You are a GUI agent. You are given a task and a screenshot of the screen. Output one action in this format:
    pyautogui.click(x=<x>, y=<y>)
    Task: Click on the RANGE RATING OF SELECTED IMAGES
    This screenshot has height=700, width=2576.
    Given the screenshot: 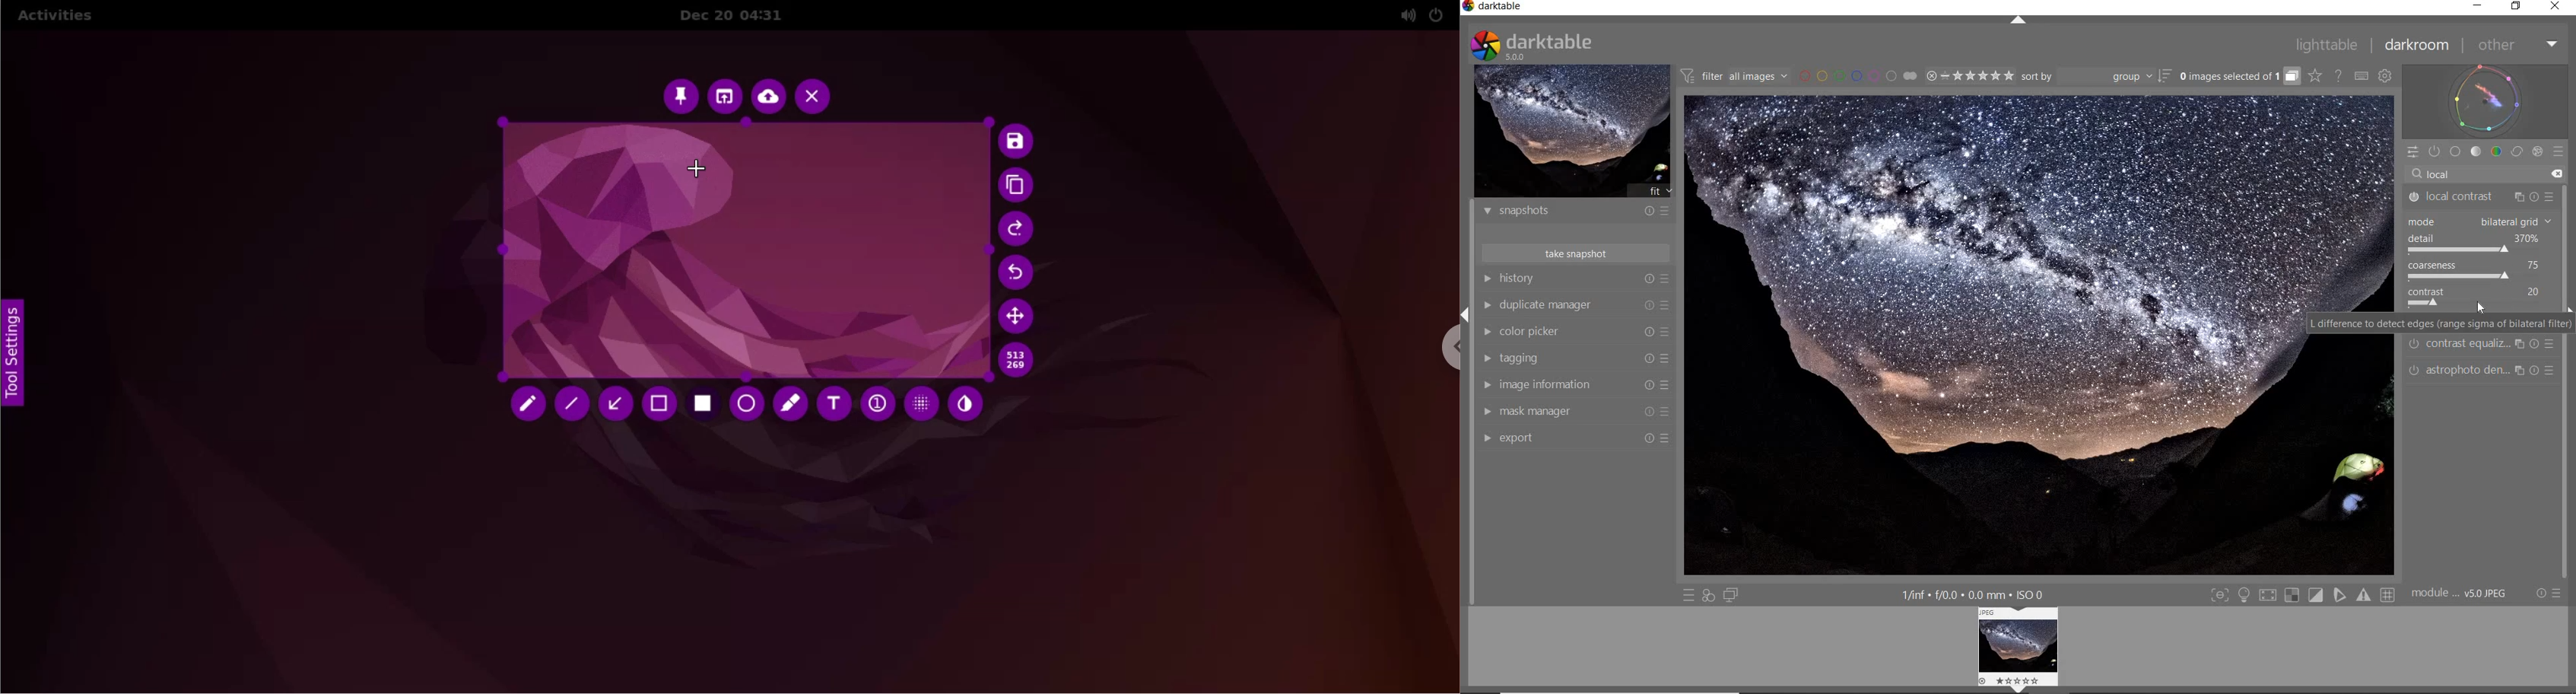 What is the action you would take?
    pyautogui.click(x=1969, y=76)
    